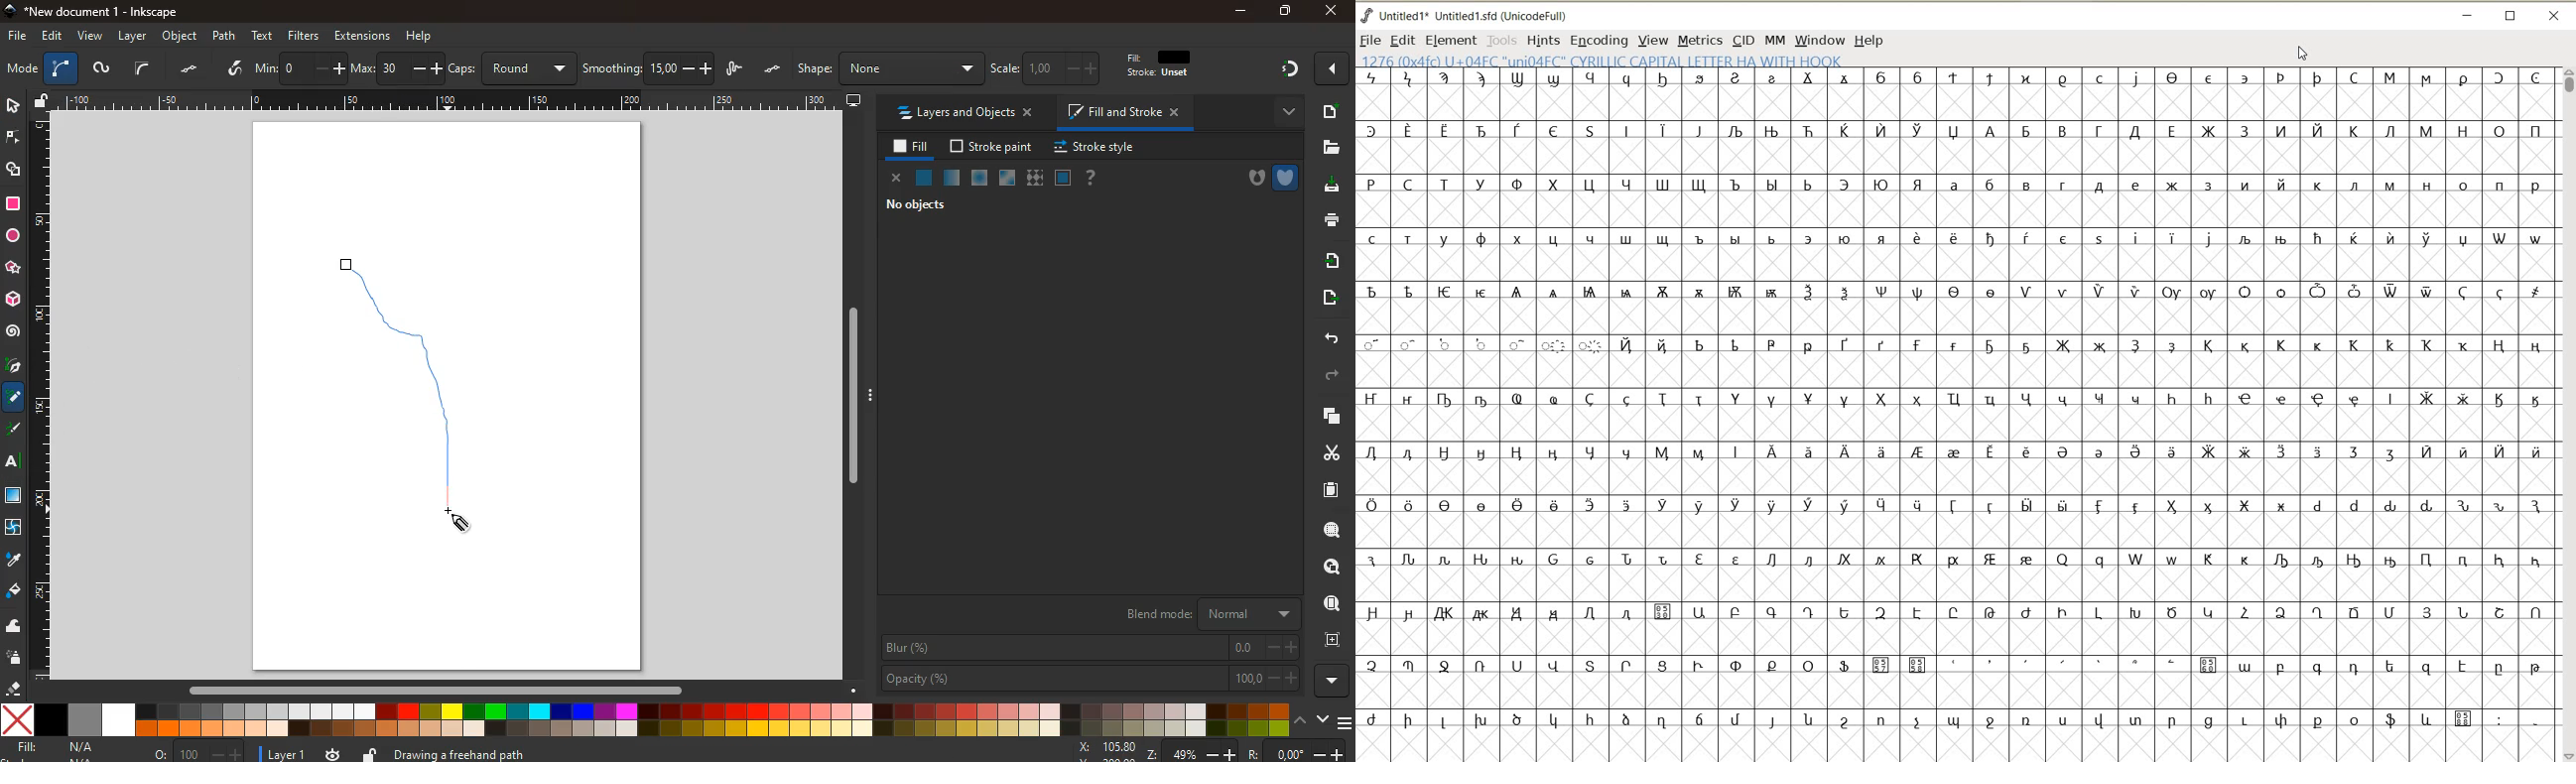 The height and width of the screenshot is (784, 2576). I want to click on help, so click(419, 37).